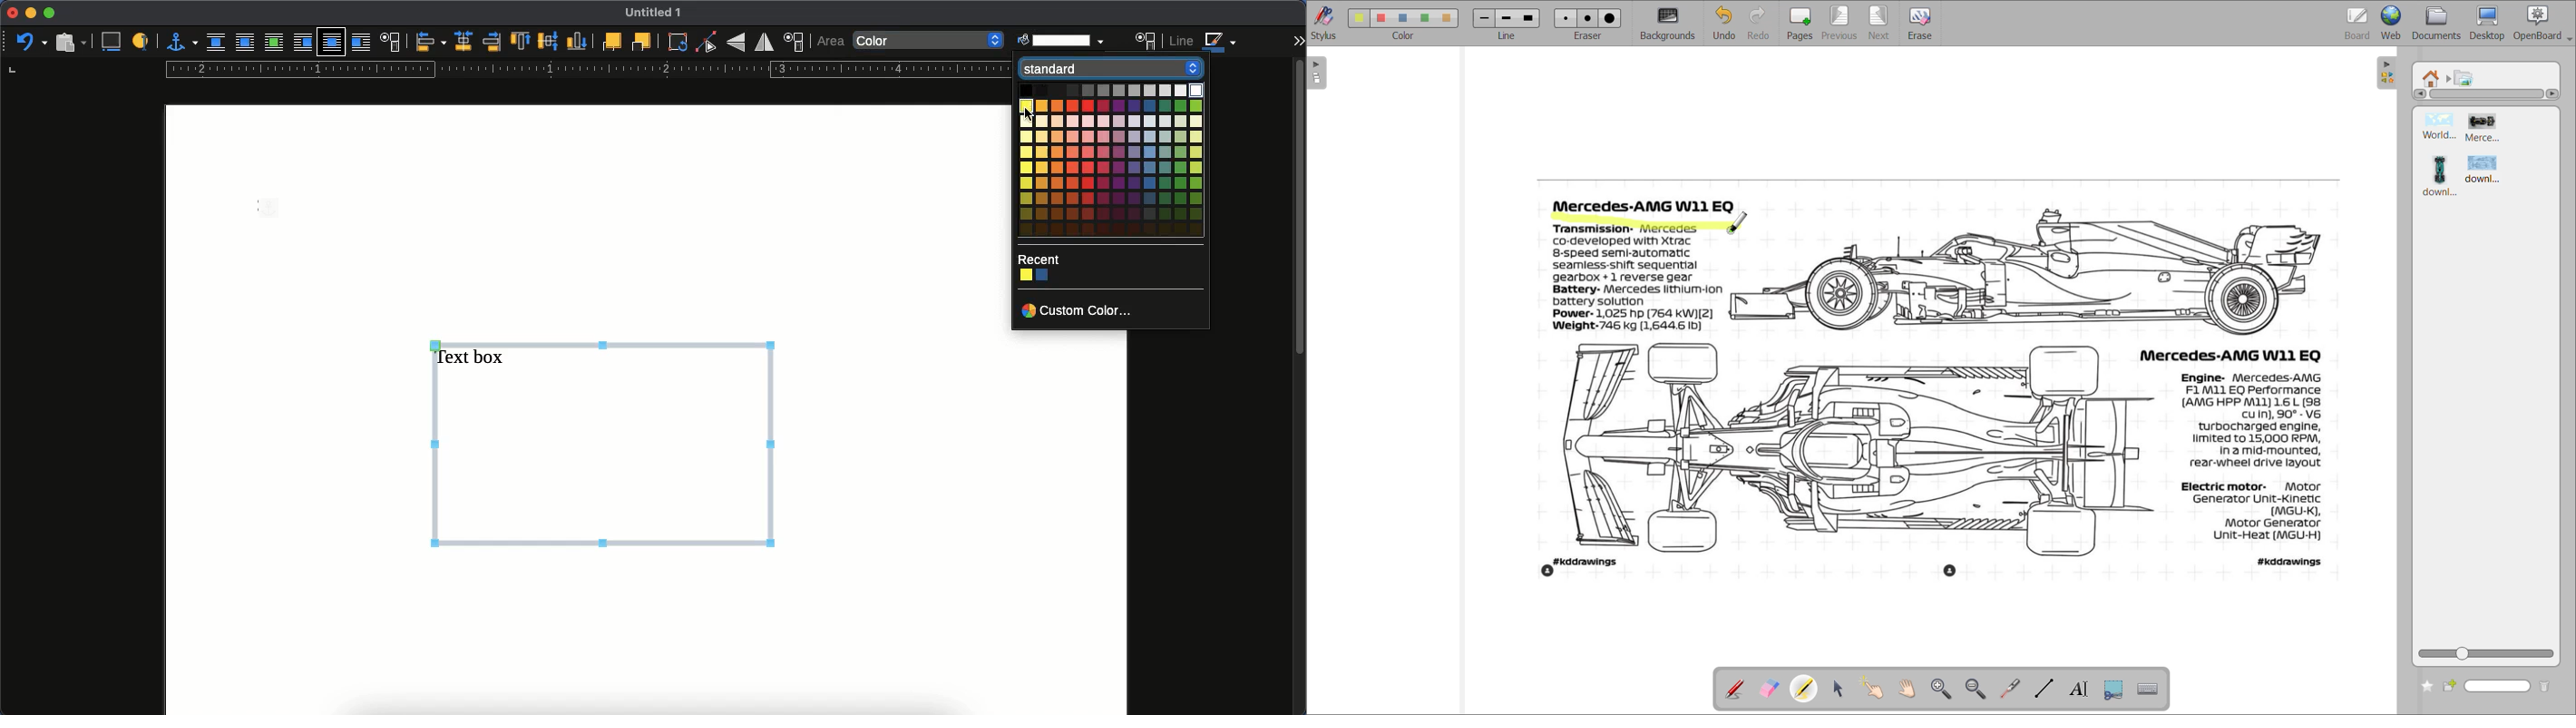 This screenshot has width=2576, height=728. Describe the element at coordinates (795, 42) in the screenshot. I see `position and size` at that location.